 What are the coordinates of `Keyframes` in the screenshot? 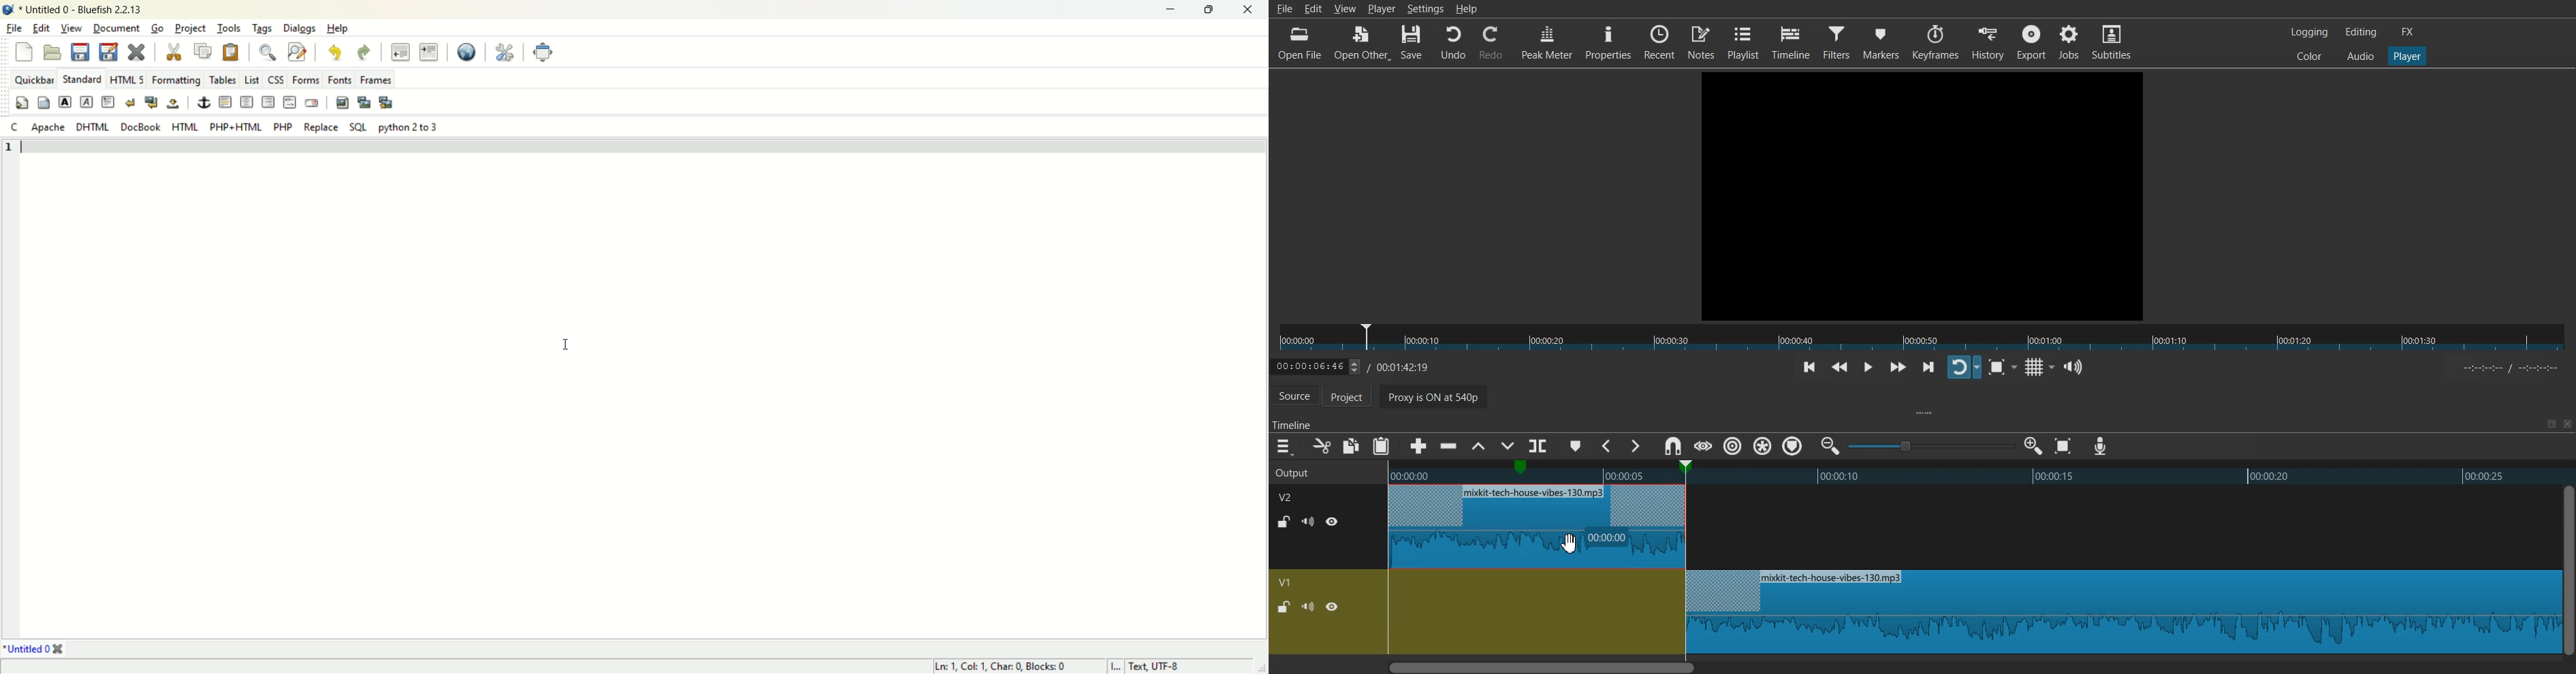 It's located at (1935, 42).